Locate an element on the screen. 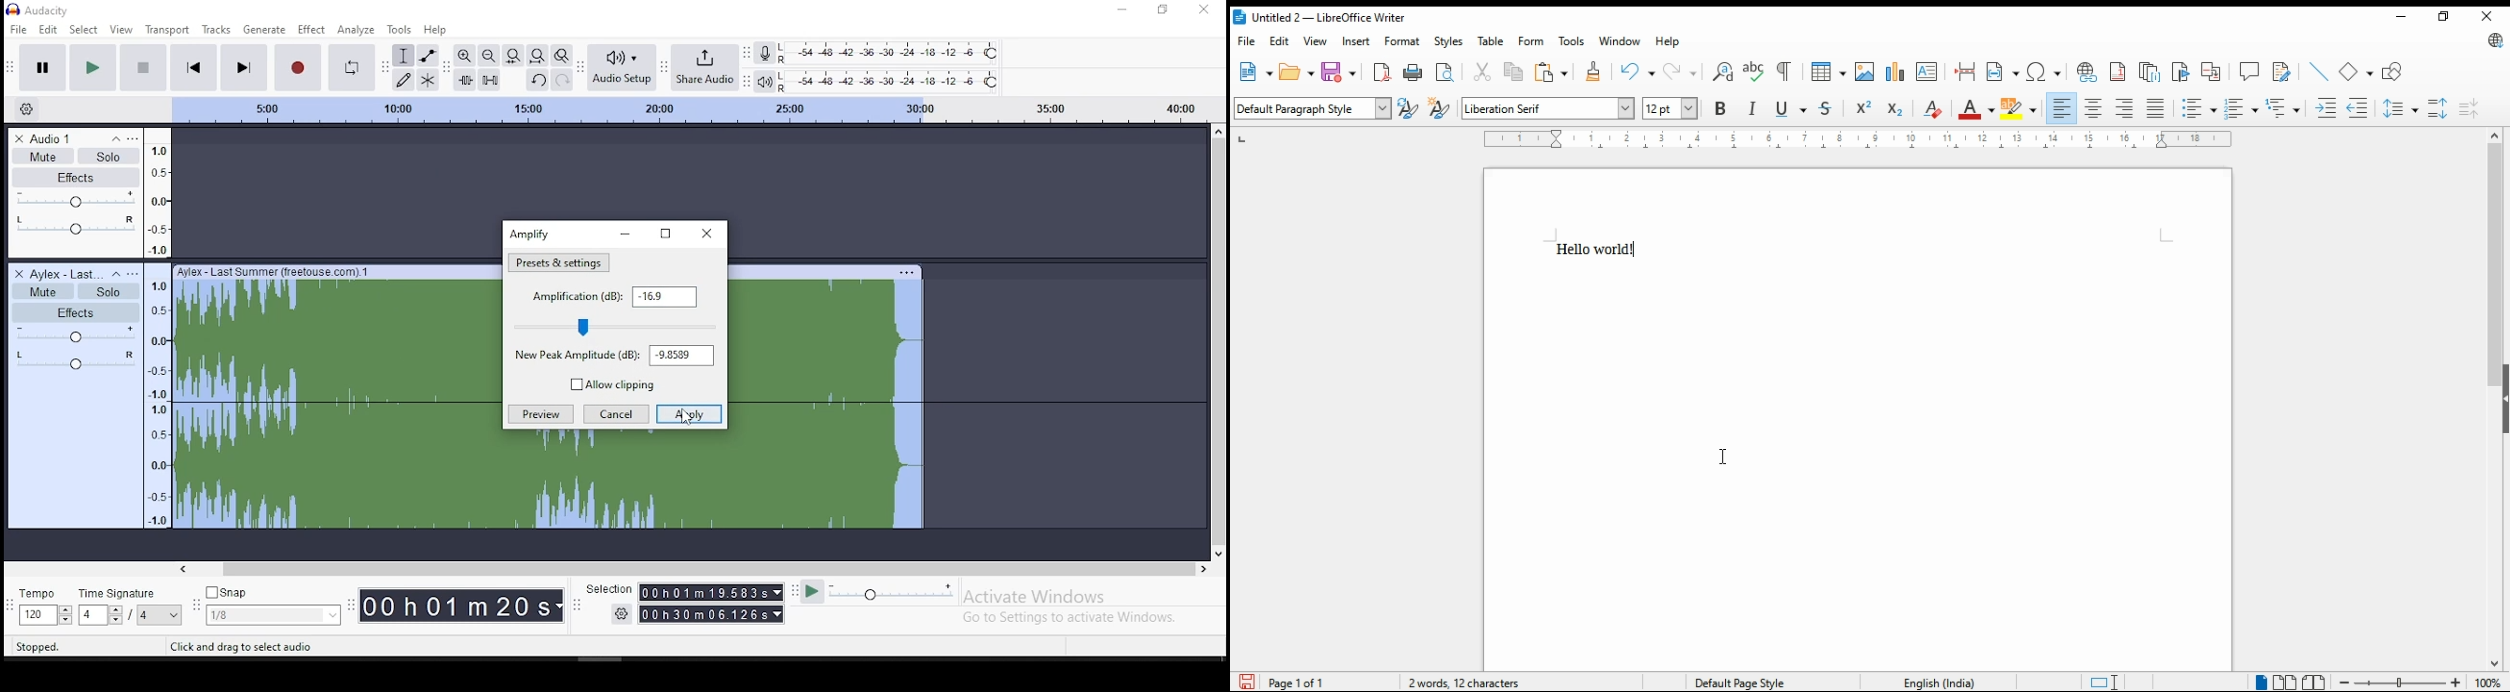  minimize is located at coordinates (622, 234).